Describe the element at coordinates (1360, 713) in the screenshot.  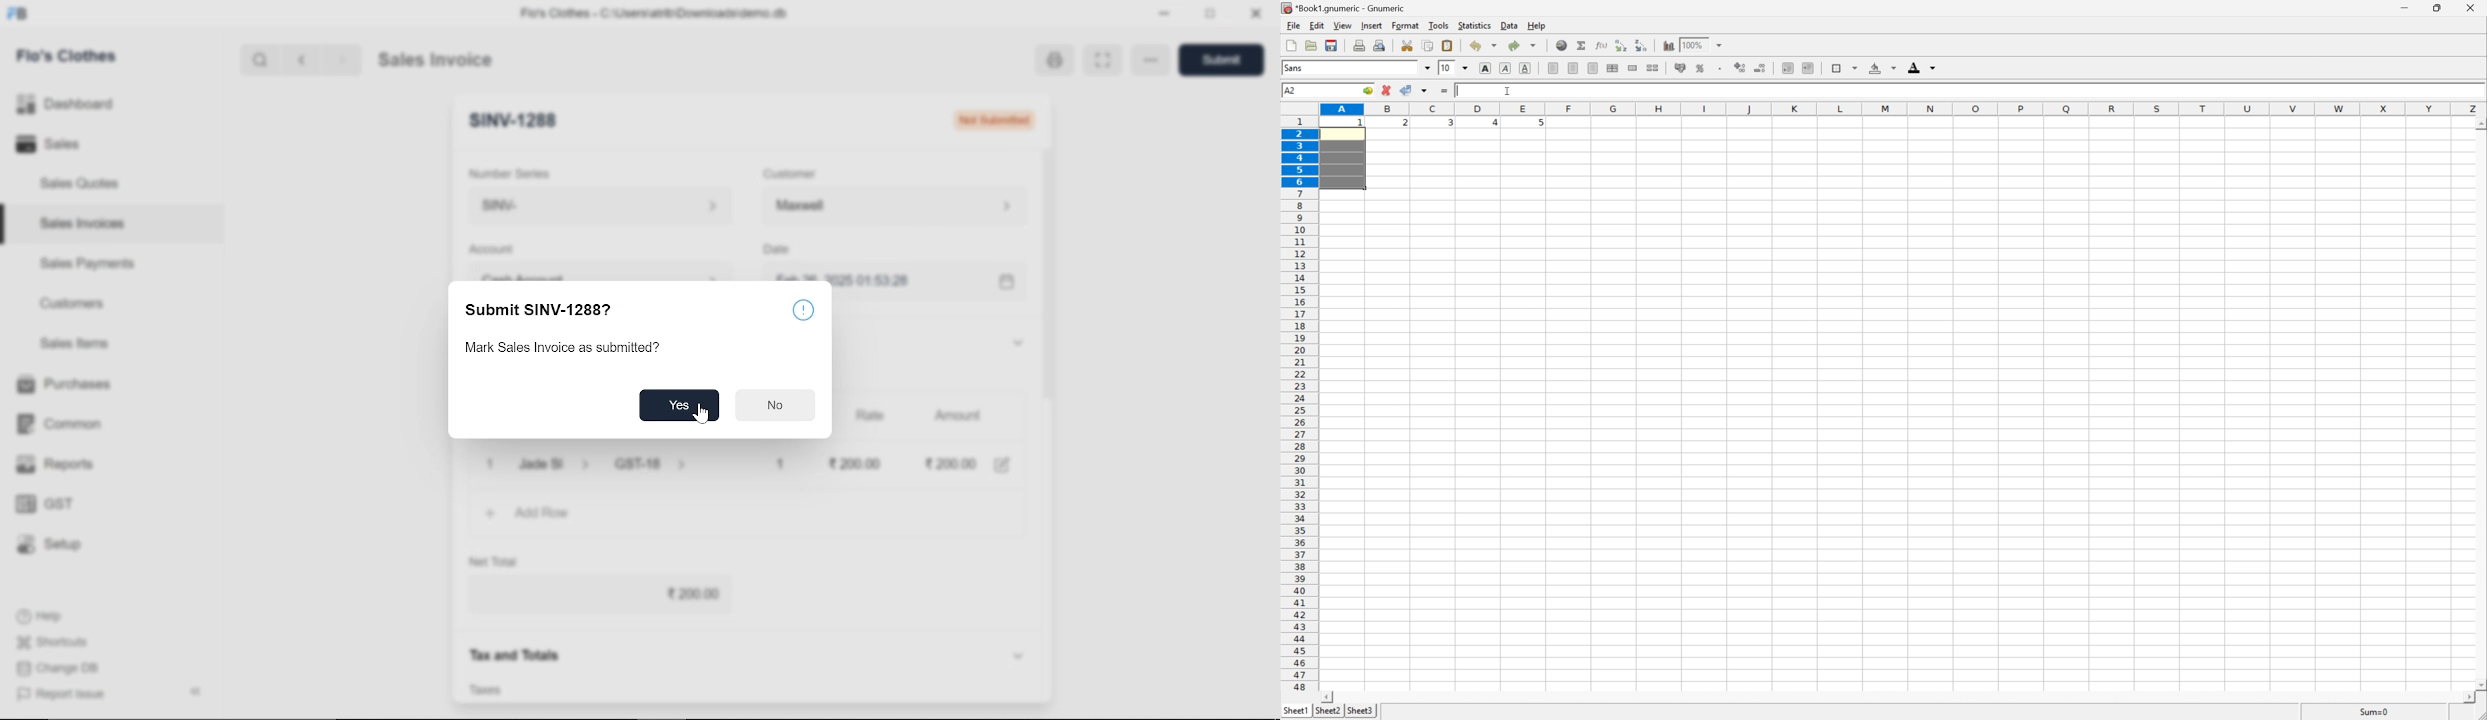
I see `sheet3` at that location.